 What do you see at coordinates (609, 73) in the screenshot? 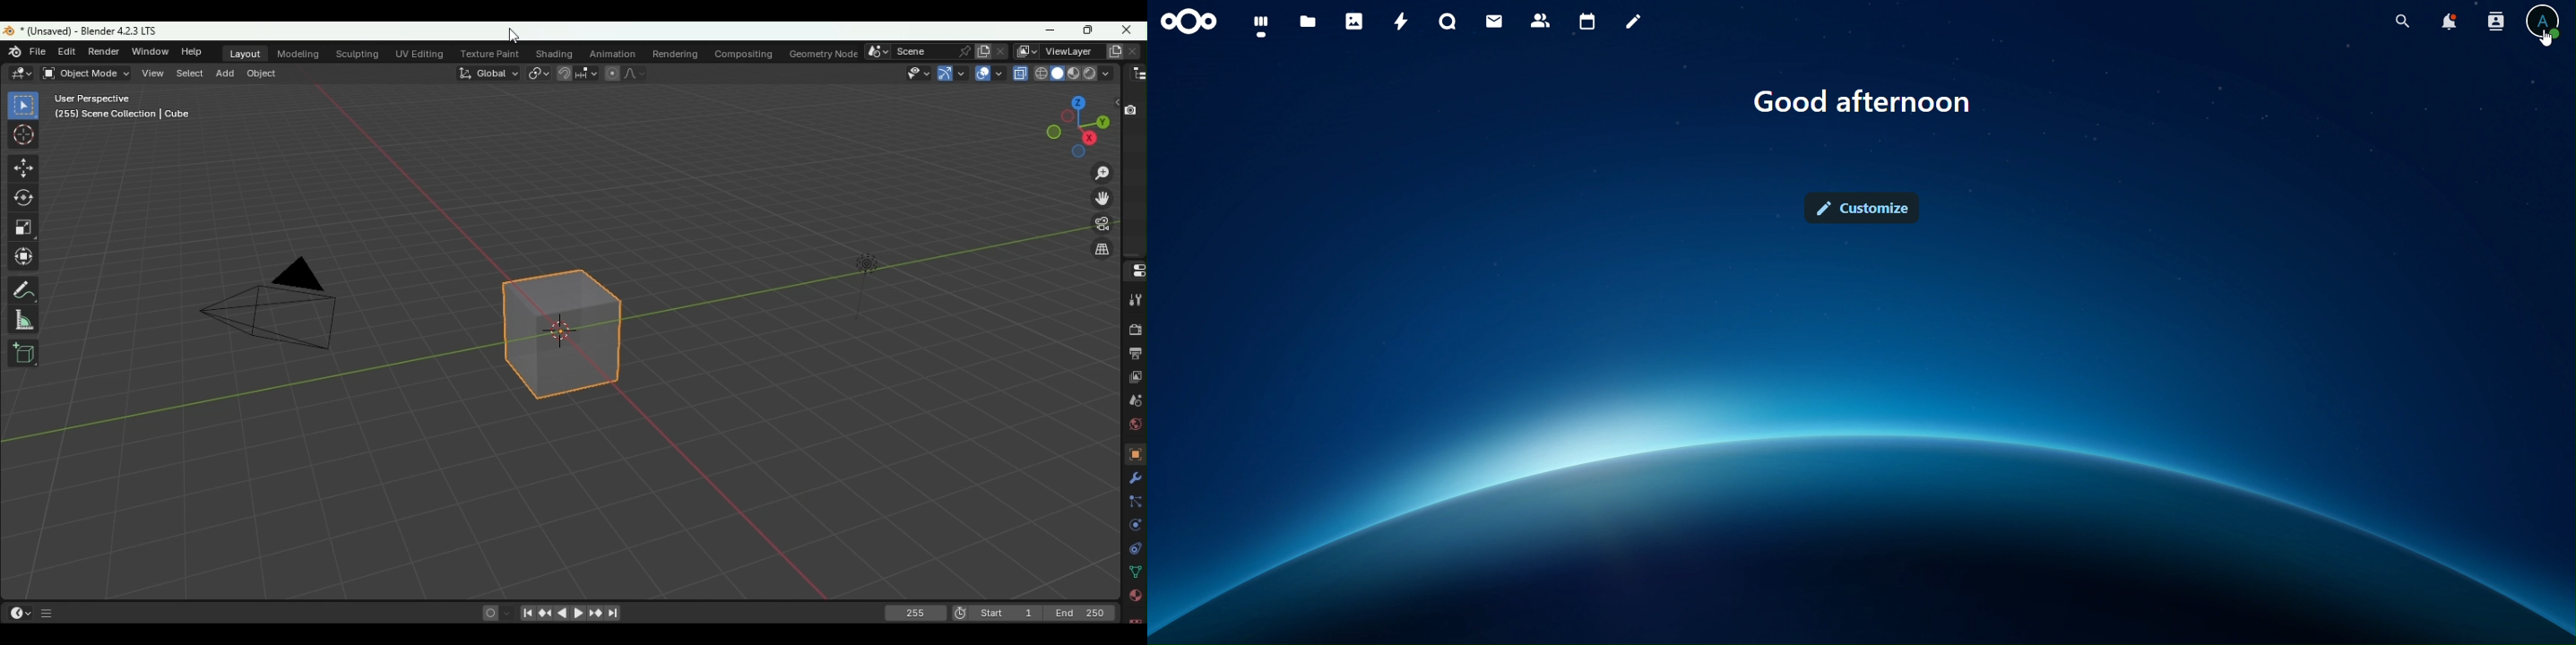
I see `Proportional editing objects` at bounding box center [609, 73].